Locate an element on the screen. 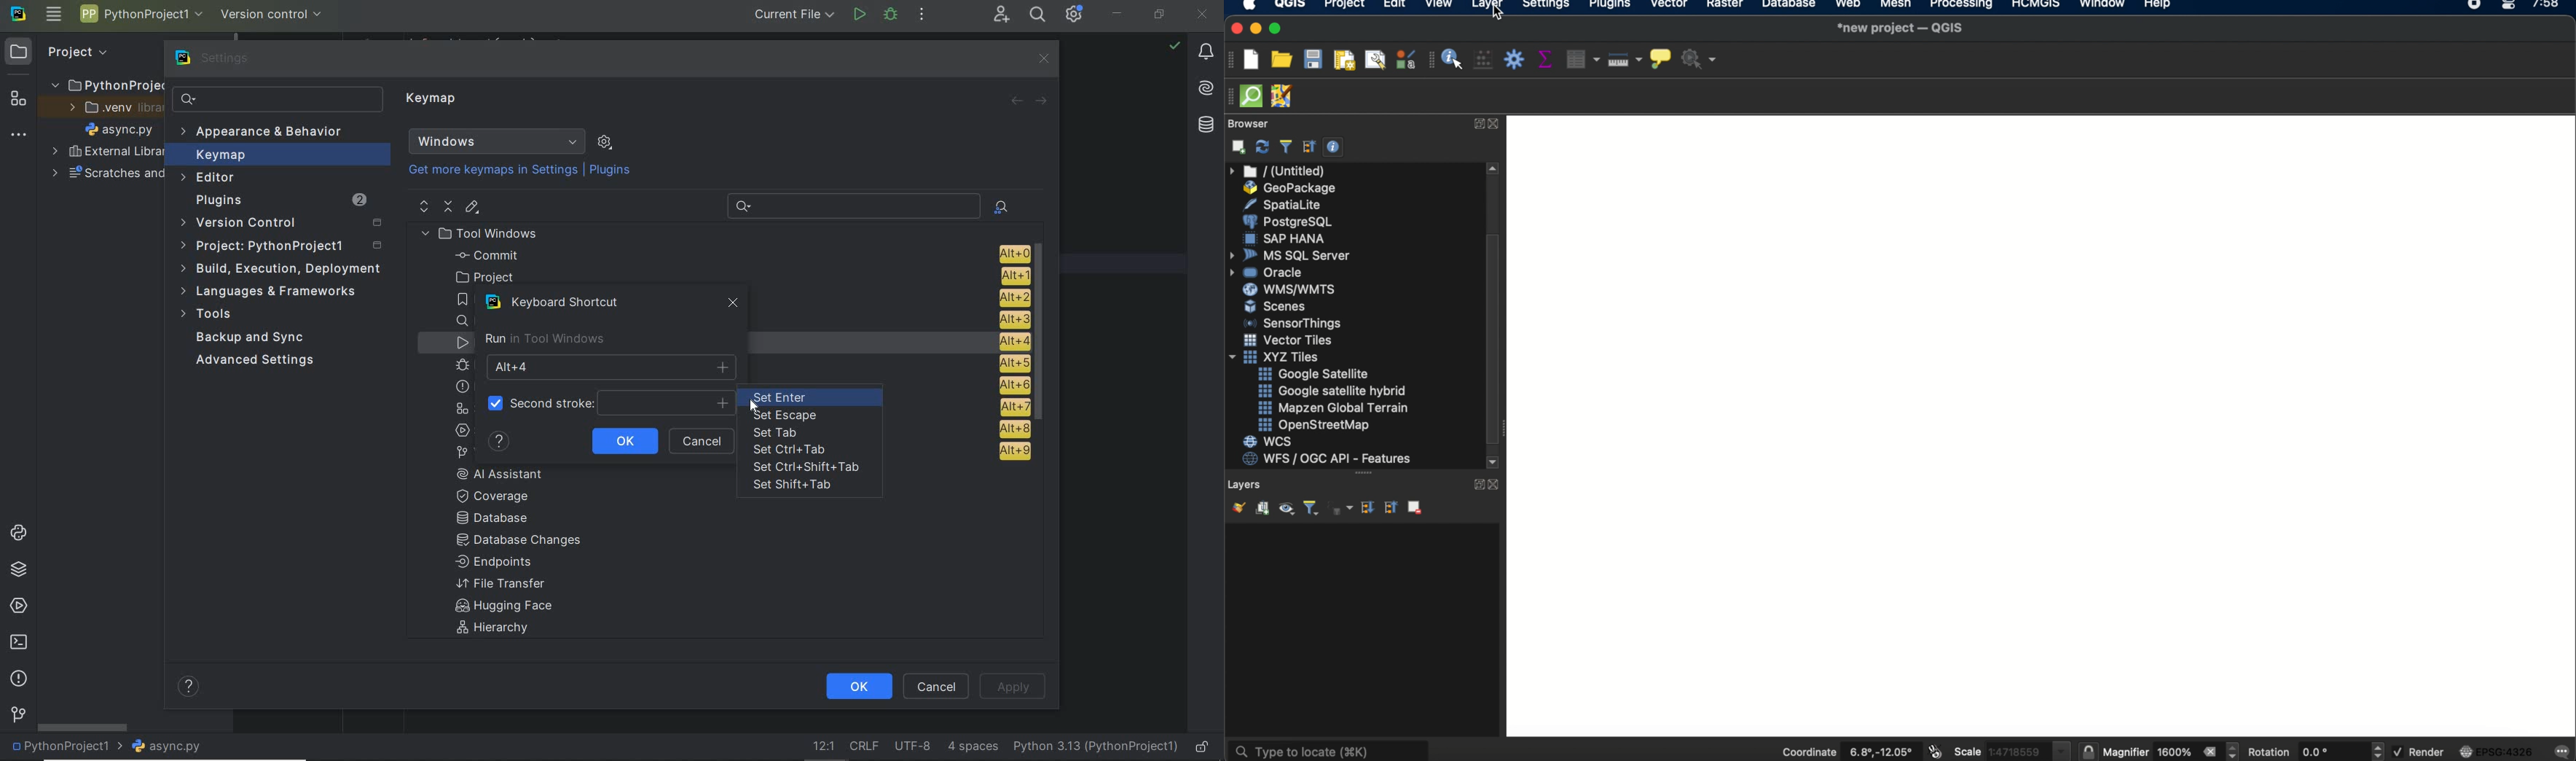 This screenshot has height=784, width=2576. minimize is located at coordinates (1256, 29).